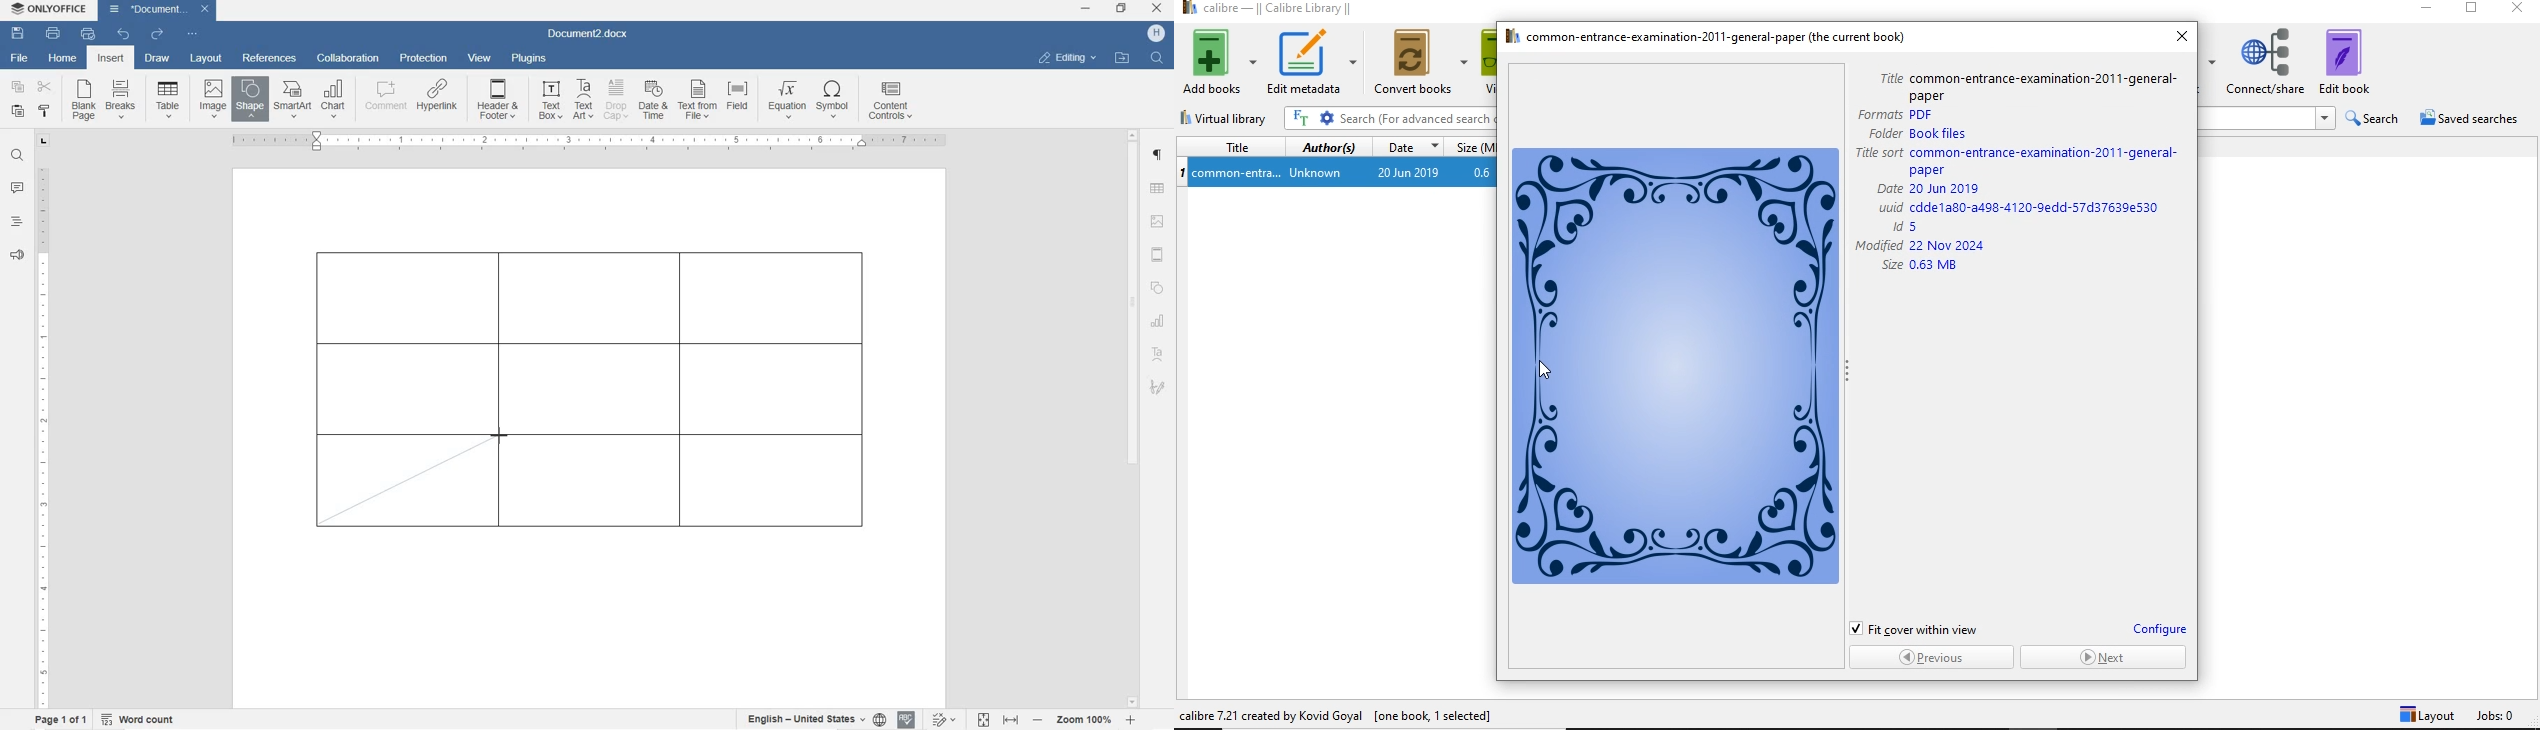  Describe the element at coordinates (269, 58) in the screenshot. I see `references` at that location.